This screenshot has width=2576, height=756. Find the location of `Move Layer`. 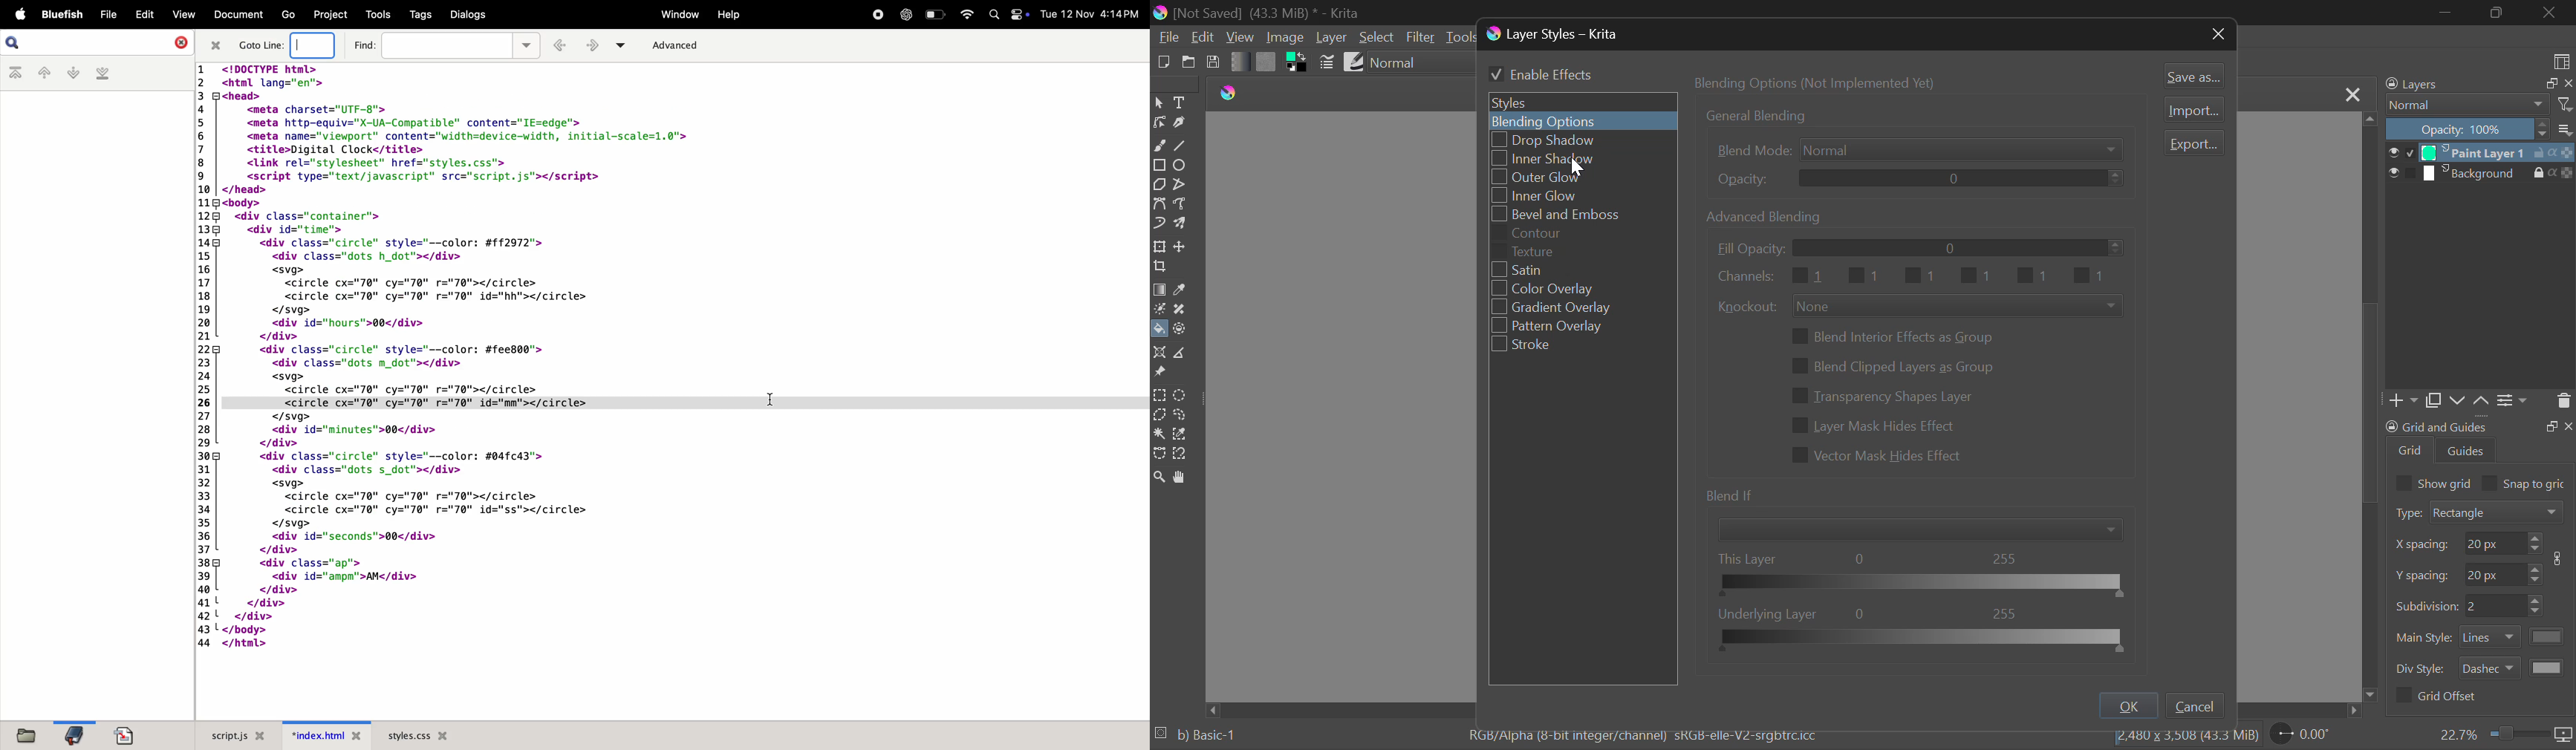

Move Layer is located at coordinates (1182, 247).